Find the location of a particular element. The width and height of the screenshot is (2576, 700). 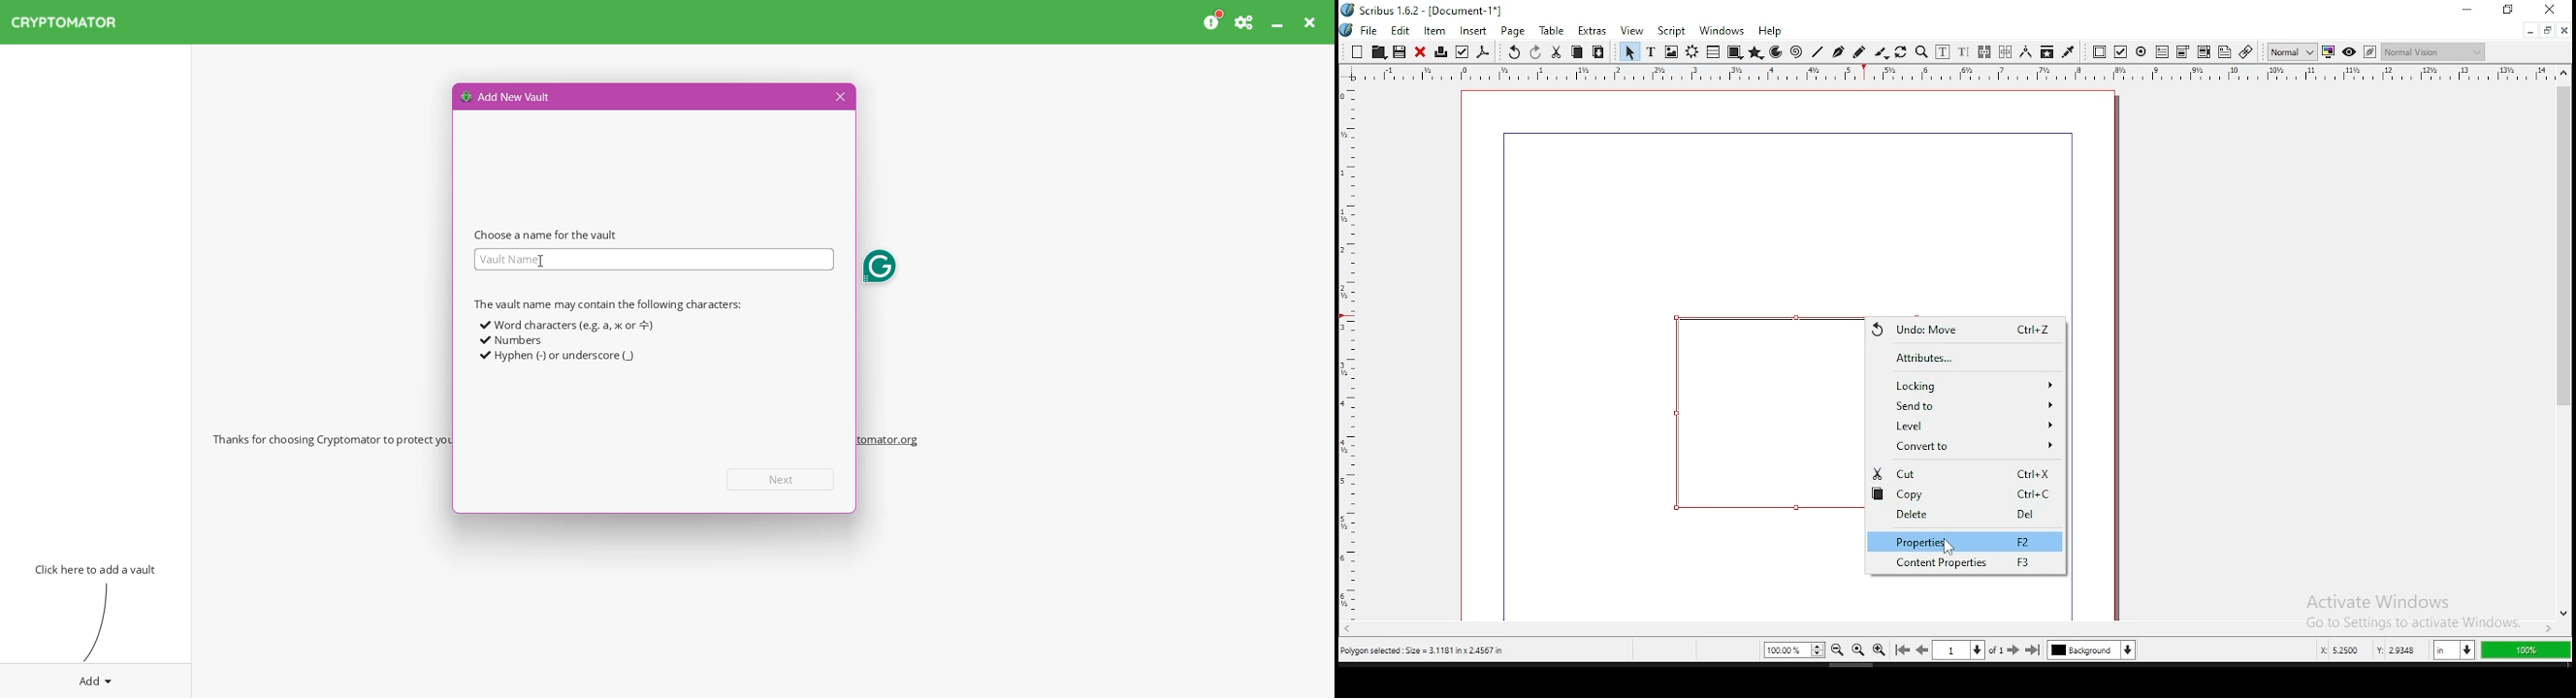

toggle color management system is located at coordinates (2328, 52).